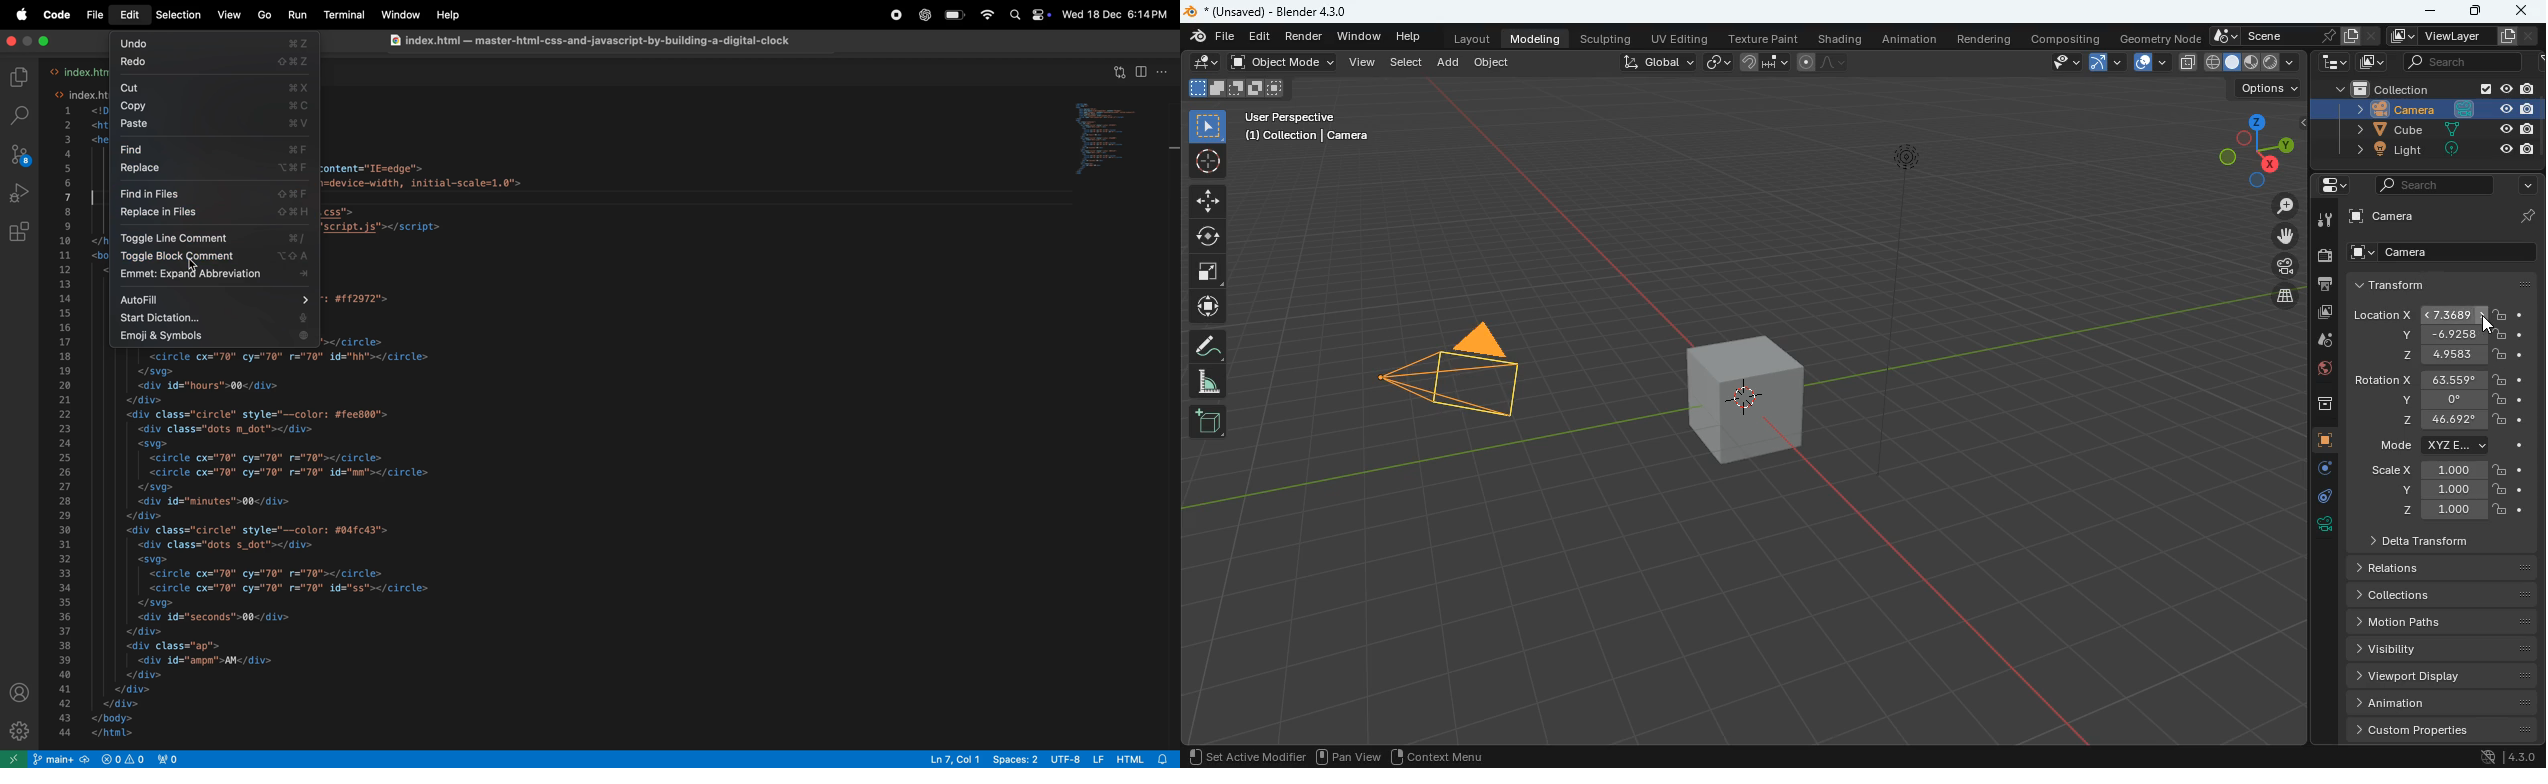 The image size is (2548, 784). What do you see at coordinates (413, 543) in the screenshot?
I see `code block written in html for from page` at bounding box center [413, 543].